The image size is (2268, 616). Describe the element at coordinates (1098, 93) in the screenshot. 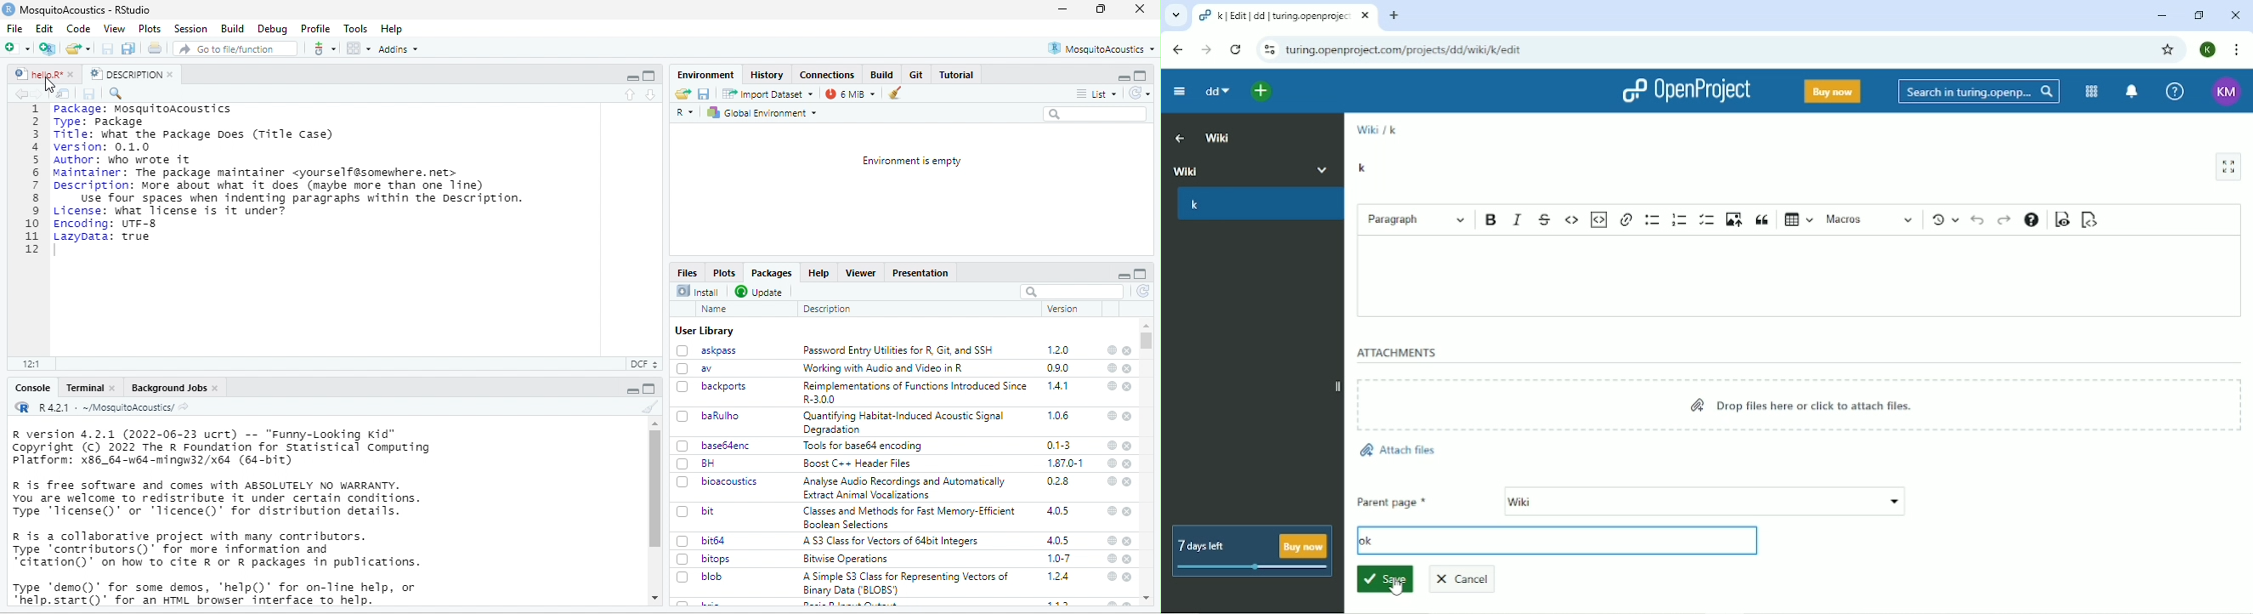

I see `List` at that location.